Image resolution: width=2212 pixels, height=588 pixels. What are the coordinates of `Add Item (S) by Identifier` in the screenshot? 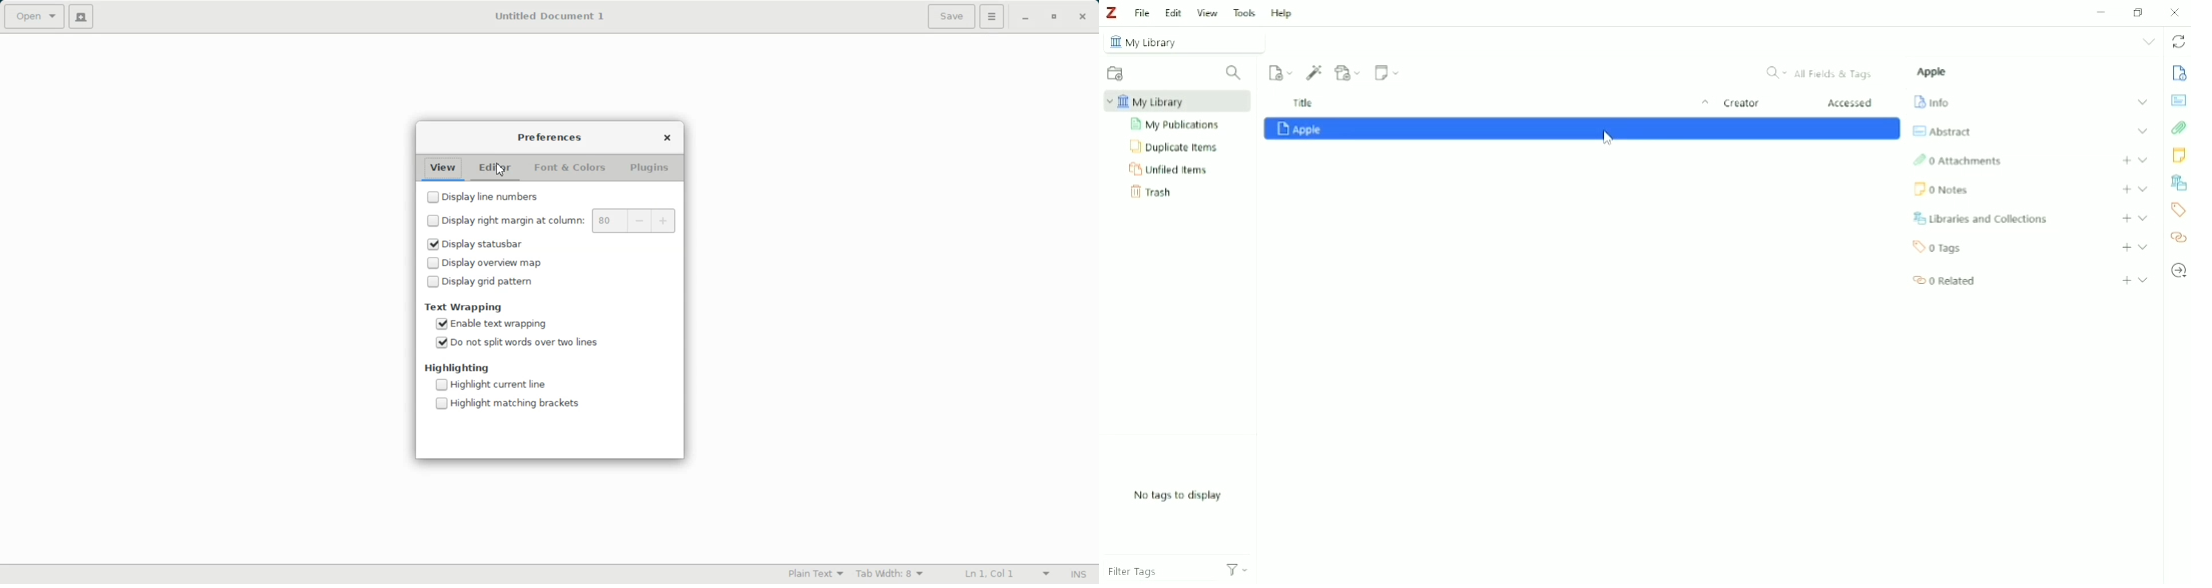 It's located at (1315, 72).